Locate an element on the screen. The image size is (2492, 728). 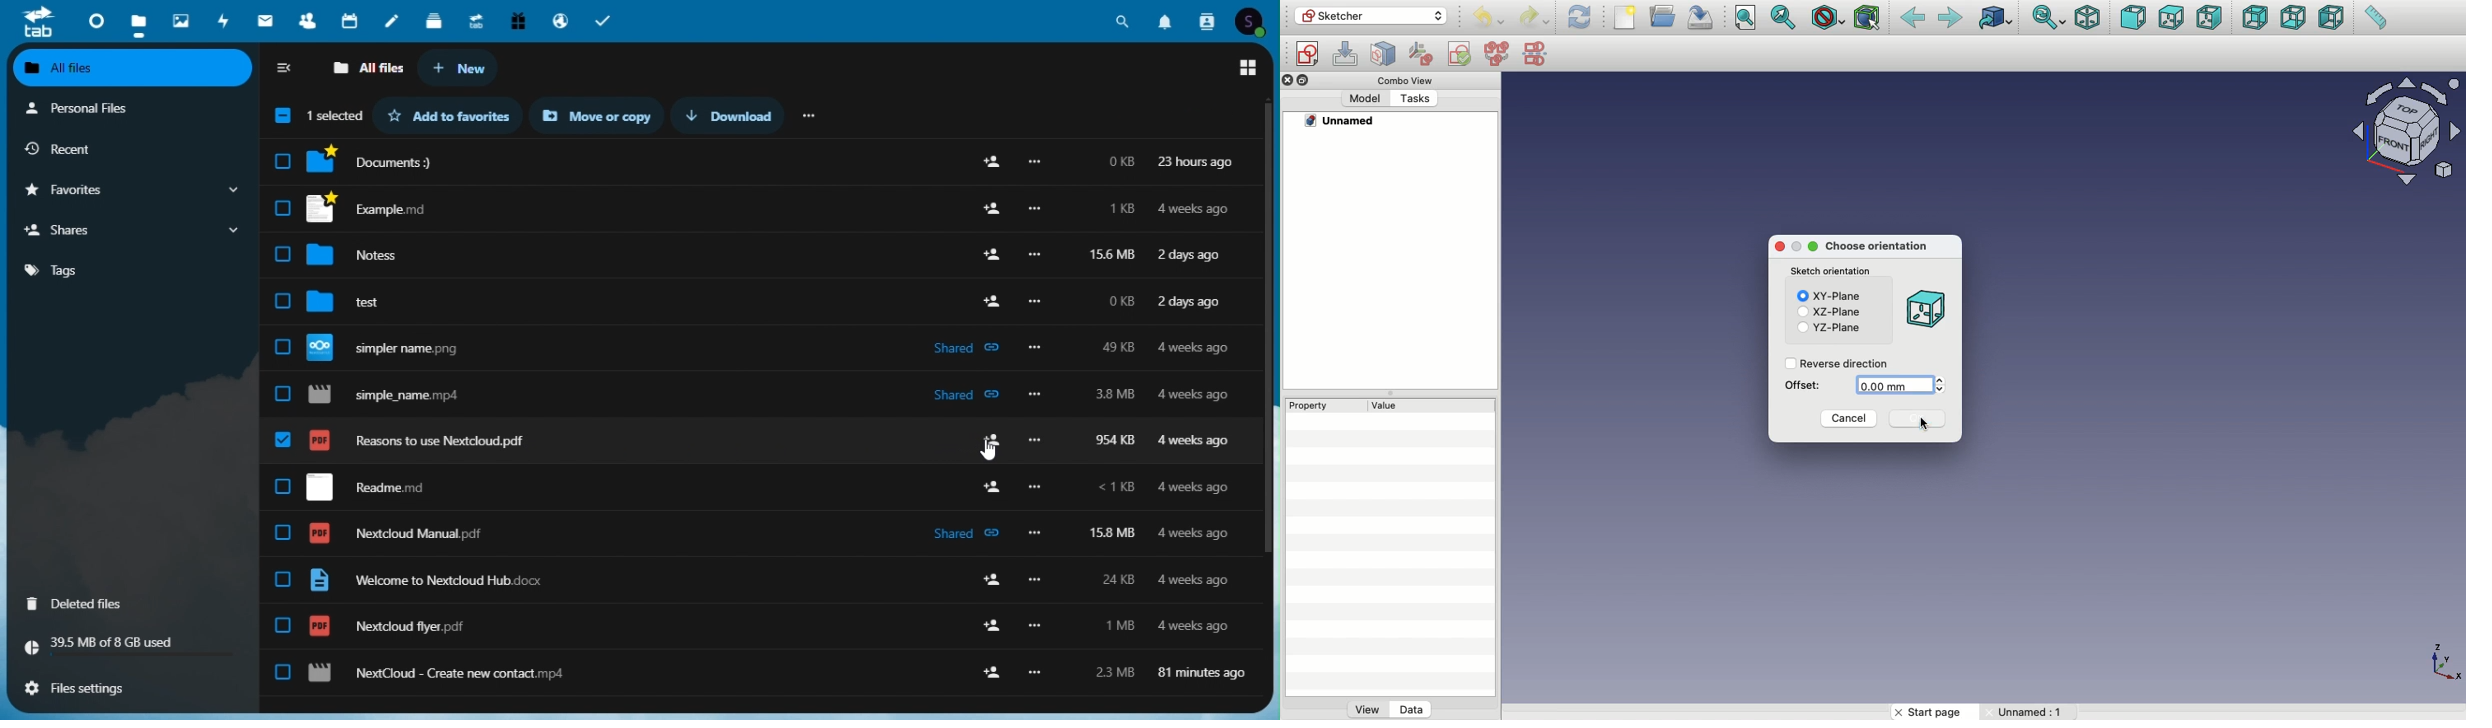
 is located at coordinates (1288, 81).